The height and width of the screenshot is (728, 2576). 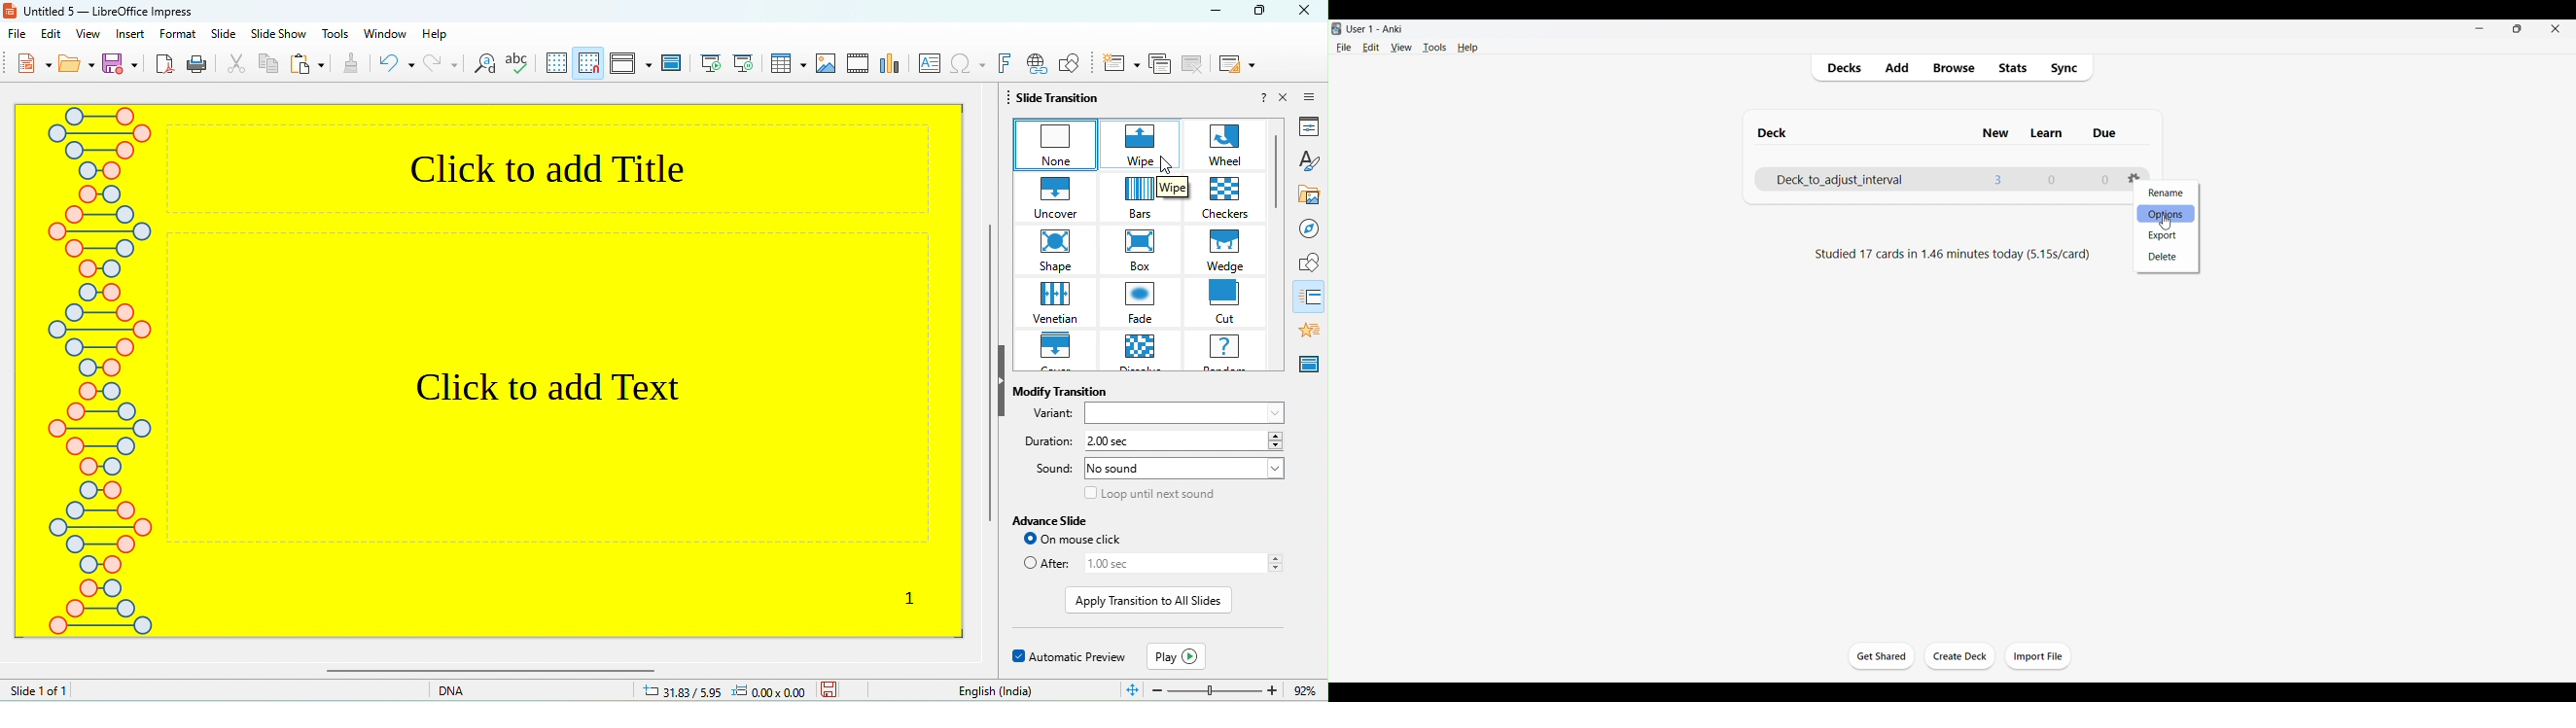 I want to click on slide 1 of 1, so click(x=81, y=691).